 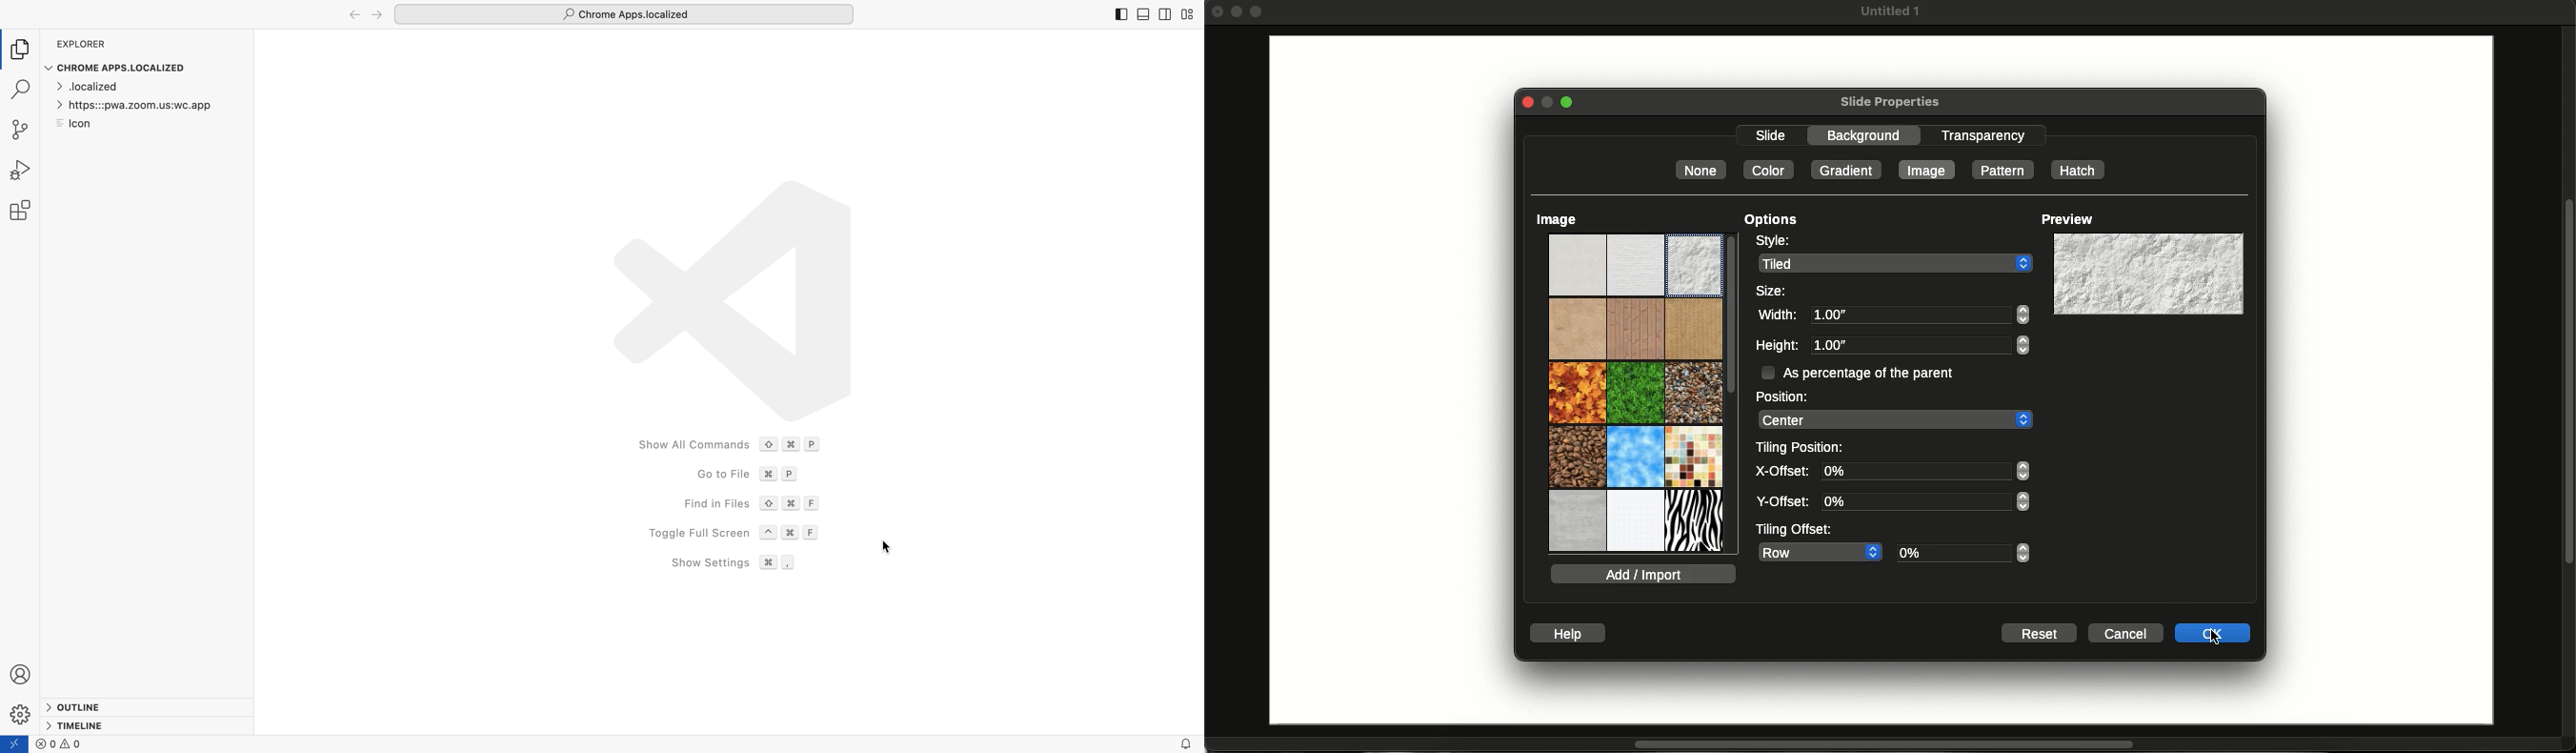 I want to click on Height:, so click(x=1777, y=345).